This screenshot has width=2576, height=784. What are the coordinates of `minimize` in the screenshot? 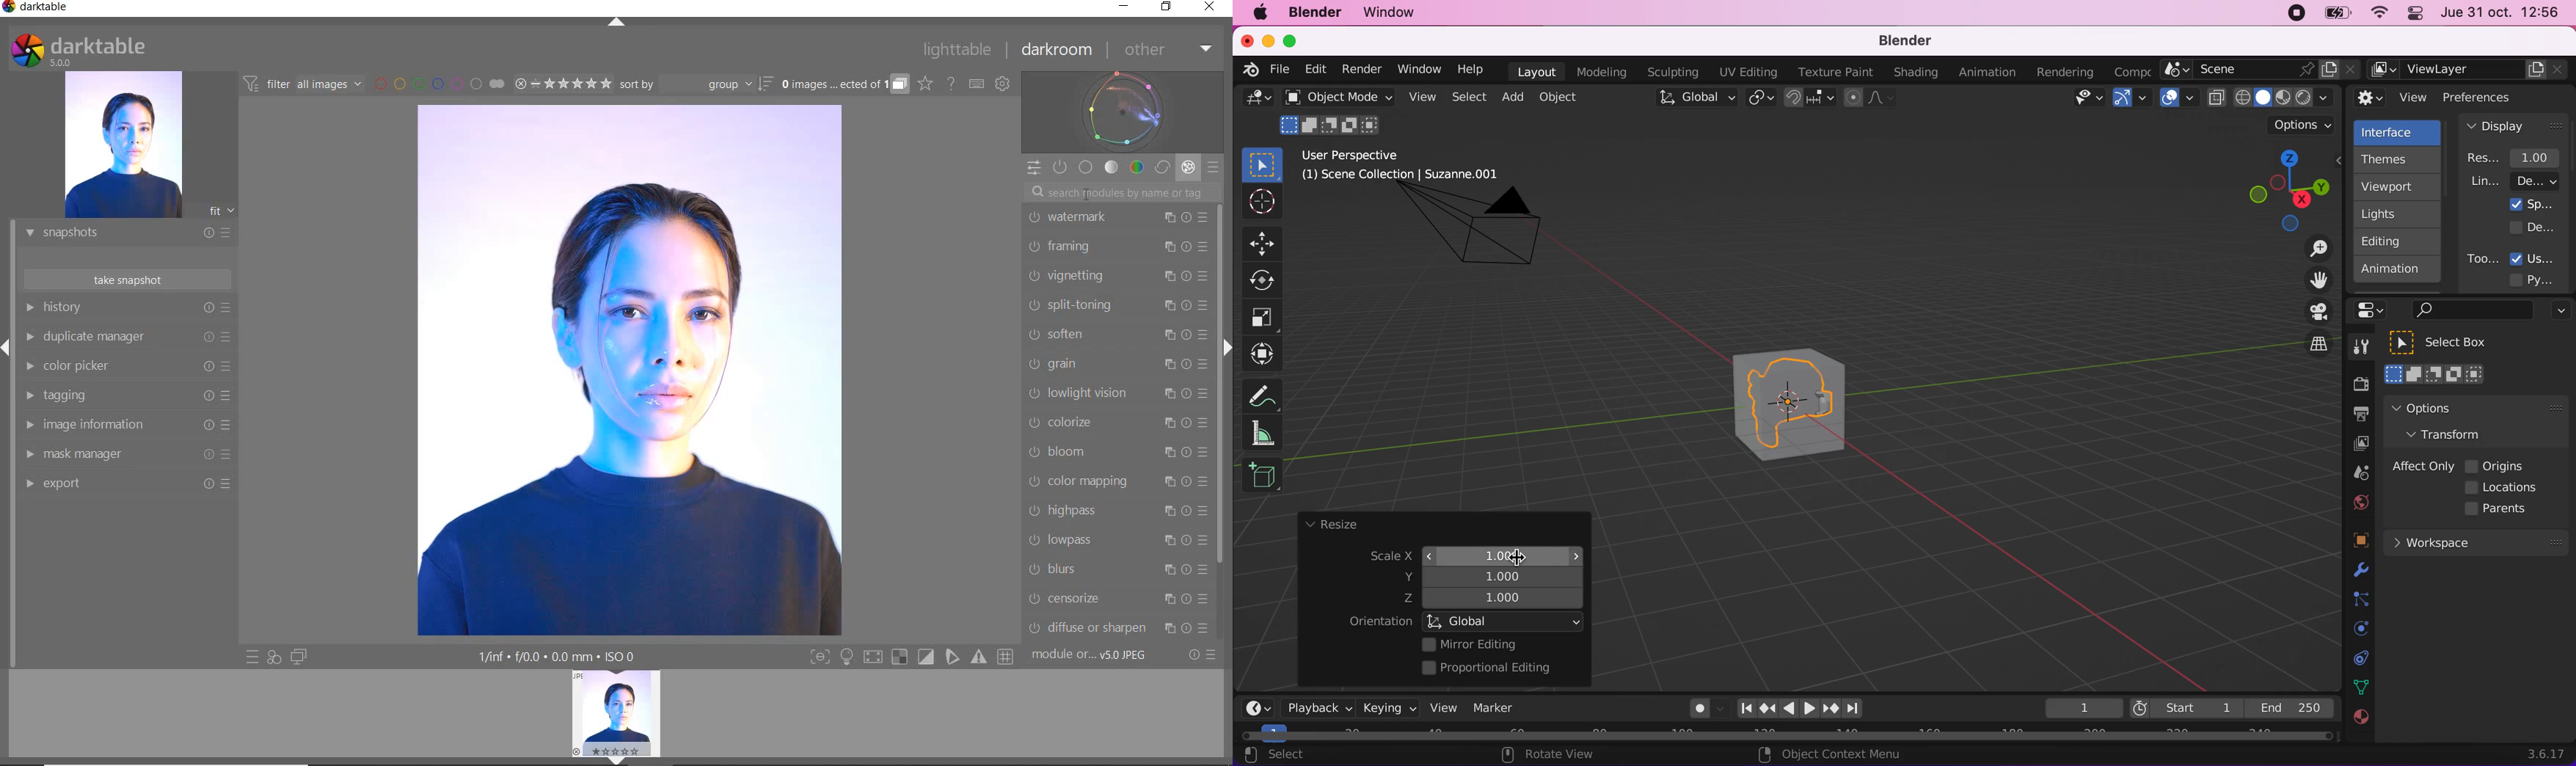 It's located at (1266, 40).